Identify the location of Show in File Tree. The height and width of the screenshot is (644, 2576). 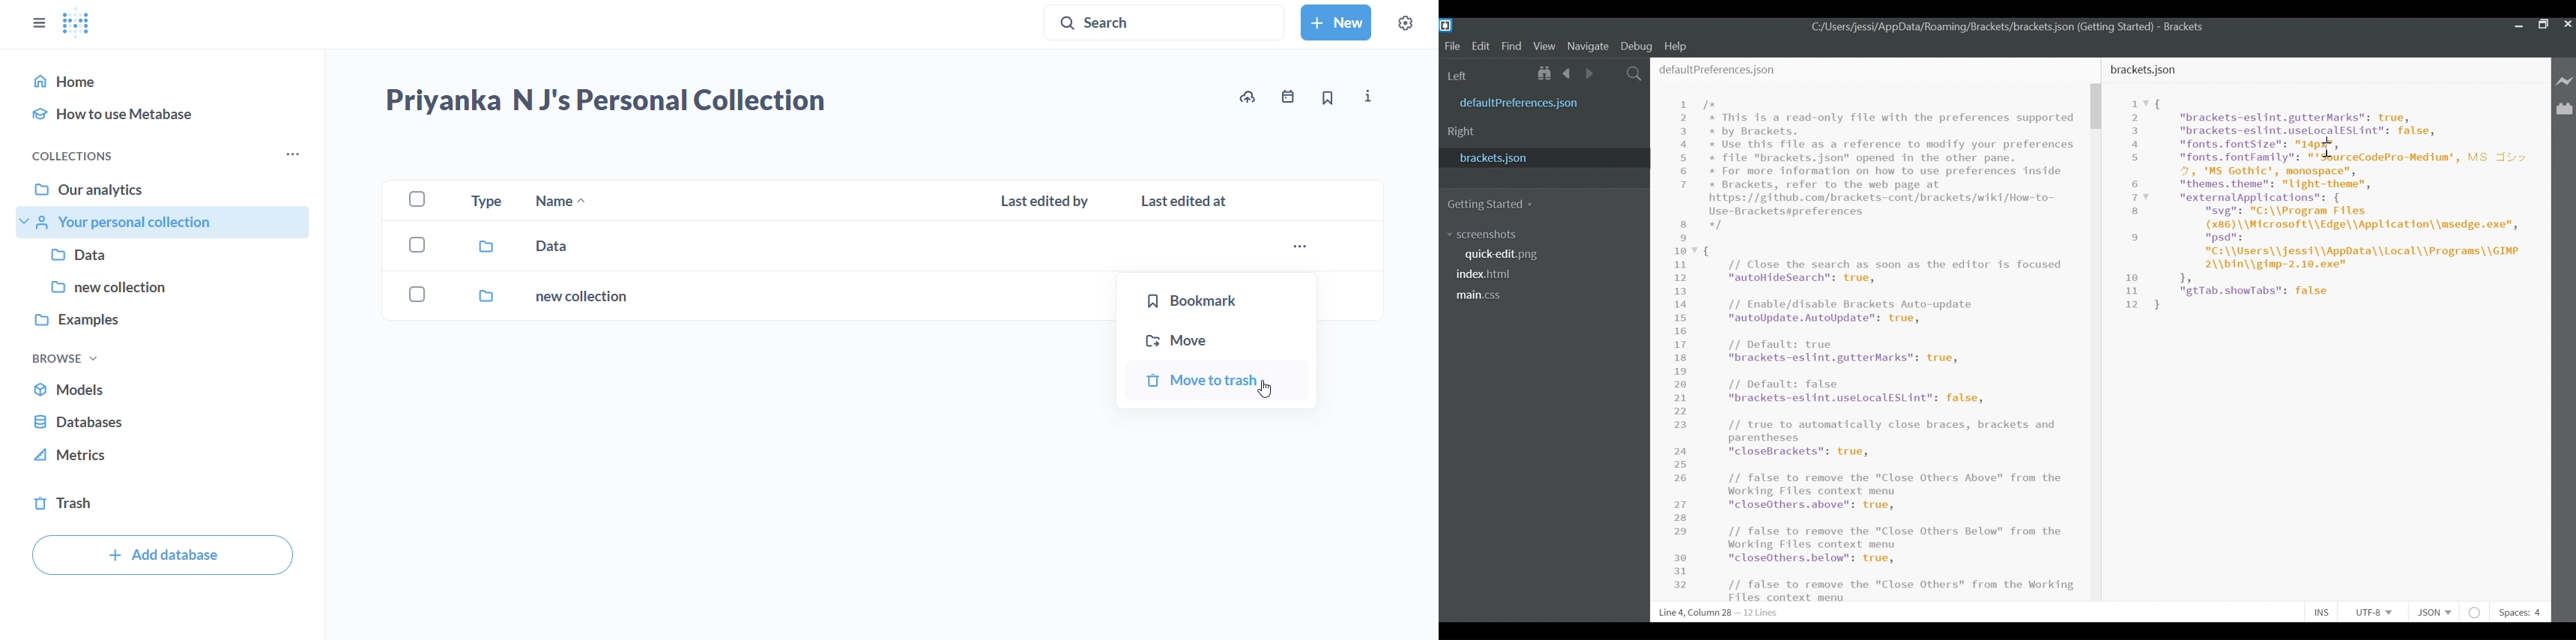
(1546, 74).